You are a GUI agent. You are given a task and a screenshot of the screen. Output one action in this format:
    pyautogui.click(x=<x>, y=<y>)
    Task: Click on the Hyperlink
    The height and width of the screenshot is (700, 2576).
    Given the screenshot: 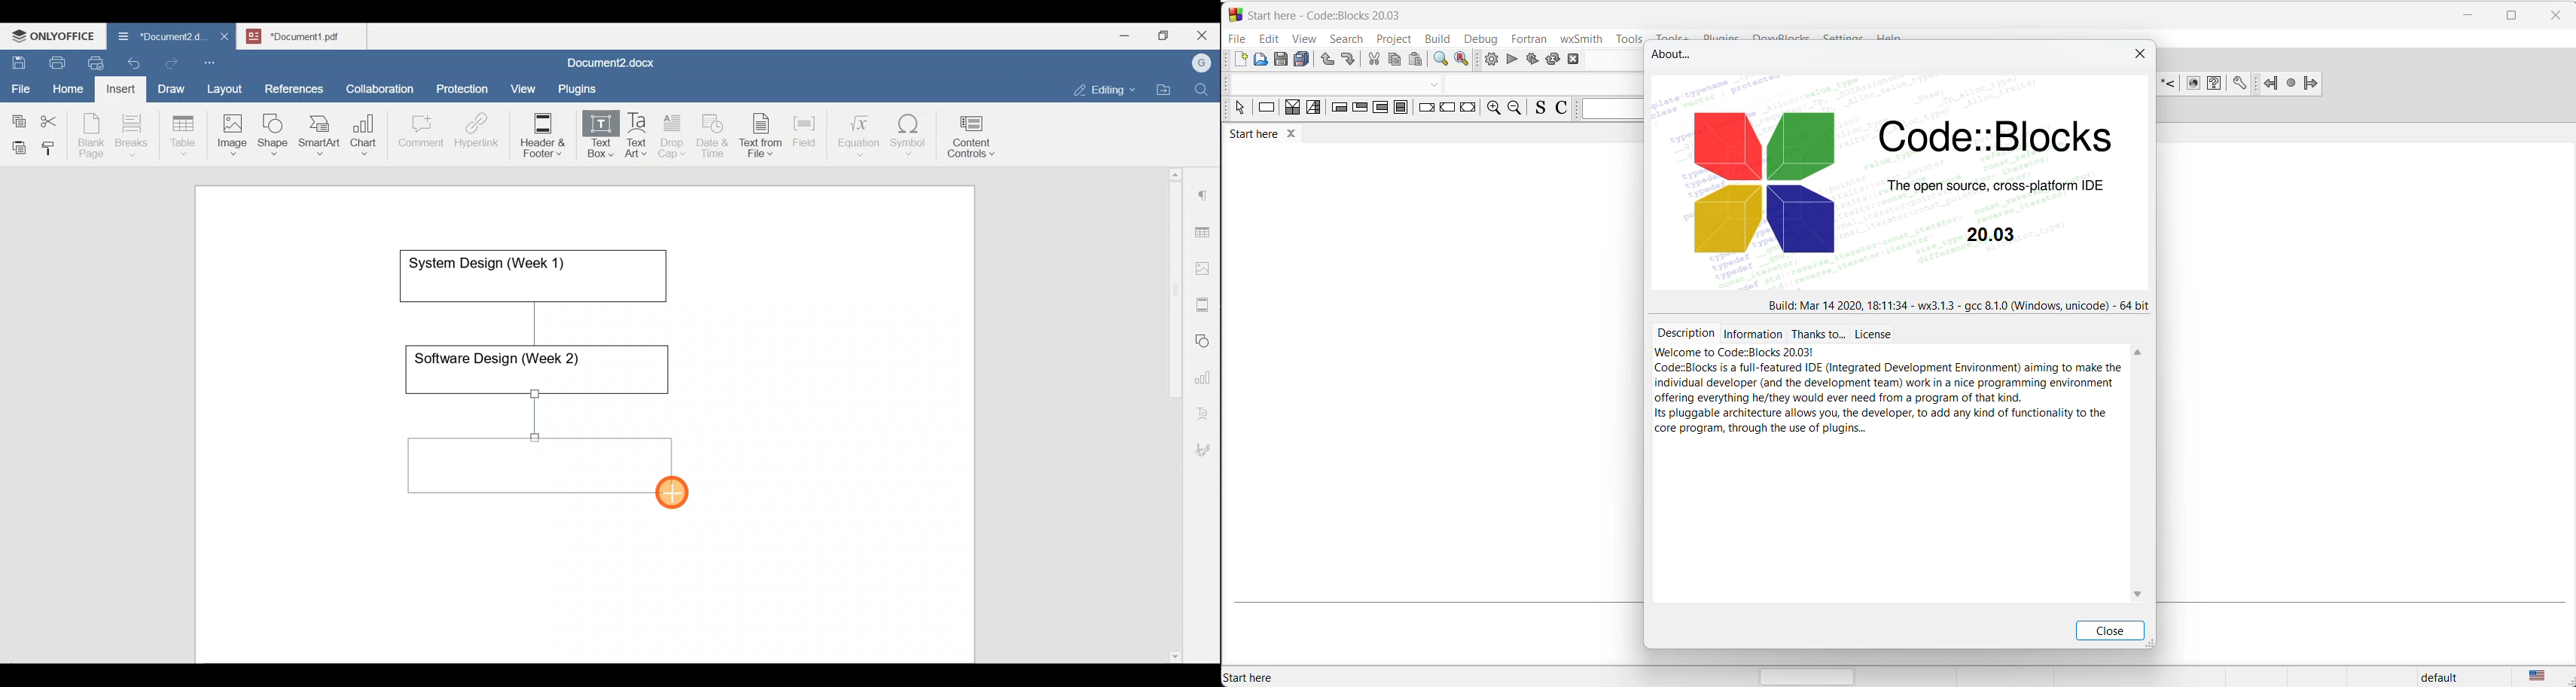 What is the action you would take?
    pyautogui.click(x=481, y=134)
    